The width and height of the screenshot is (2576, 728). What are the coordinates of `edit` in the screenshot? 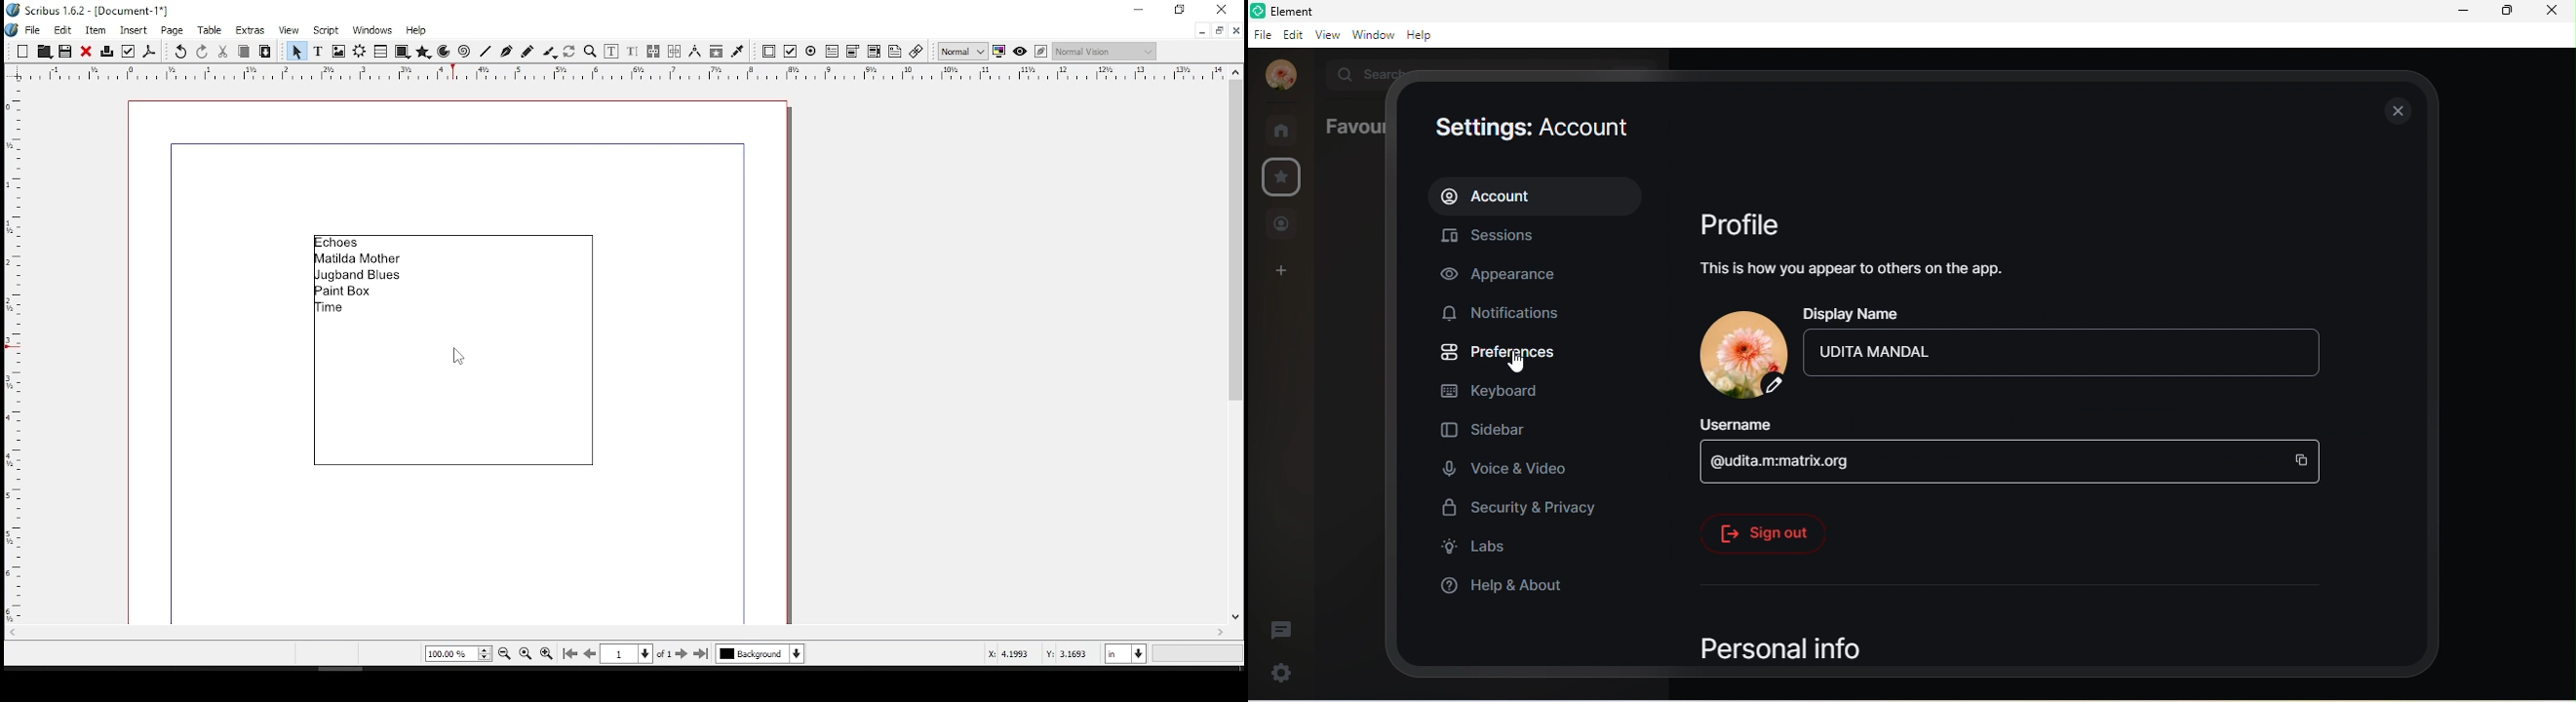 It's located at (1291, 34).